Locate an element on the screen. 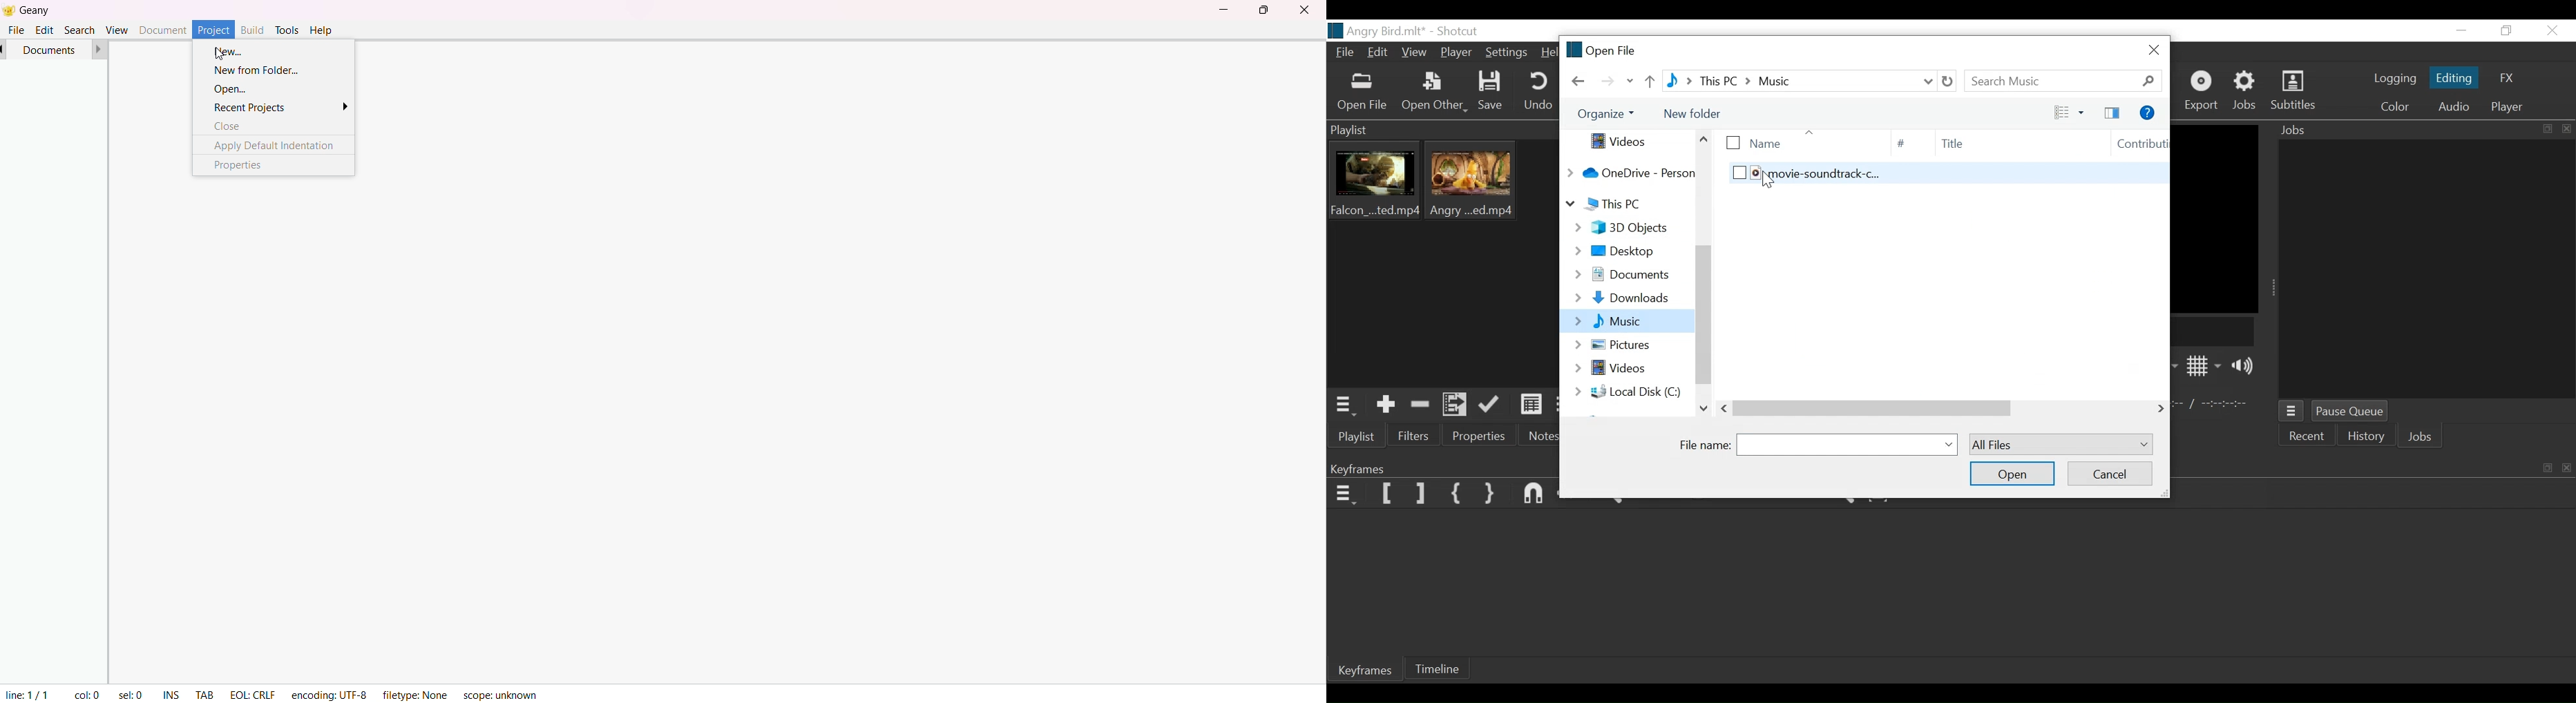 This screenshot has width=2576, height=728. Ser Filter First is located at coordinates (1388, 493).